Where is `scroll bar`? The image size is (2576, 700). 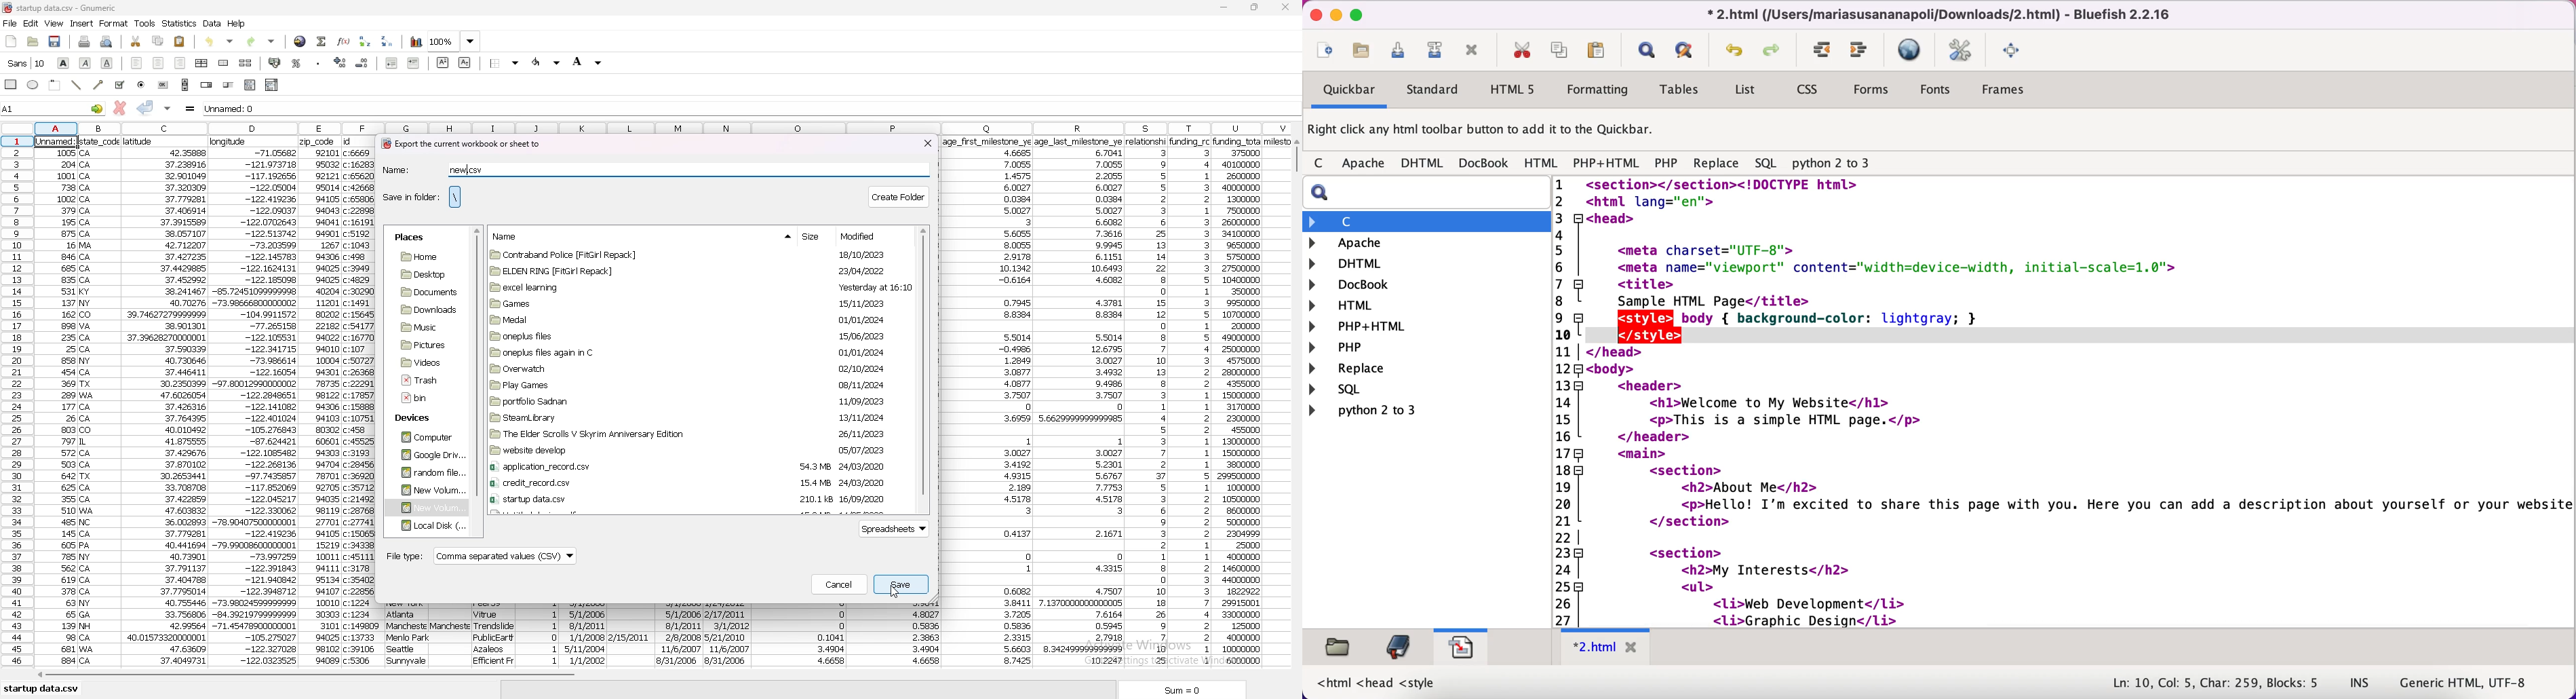
scroll bar is located at coordinates (657, 677).